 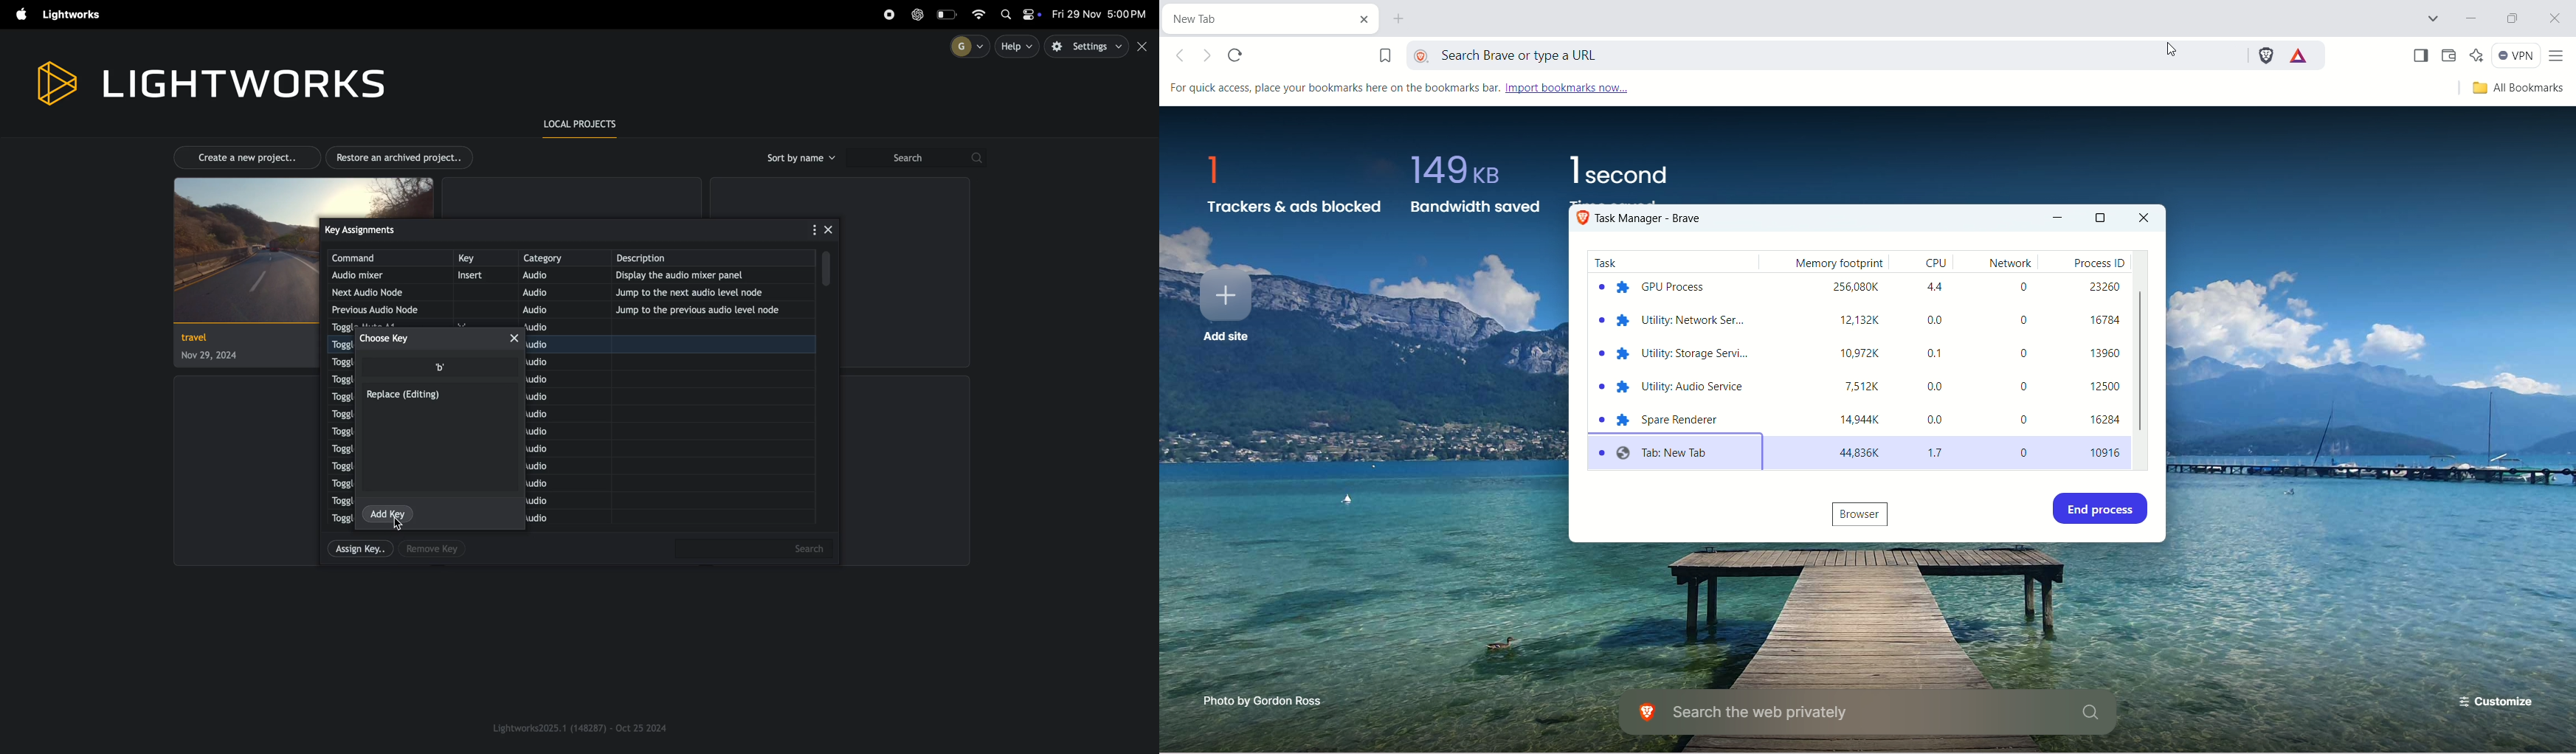 What do you see at coordinates (389, 512) in the screenshot?
I see `add key` at bounding box center [389, 512].